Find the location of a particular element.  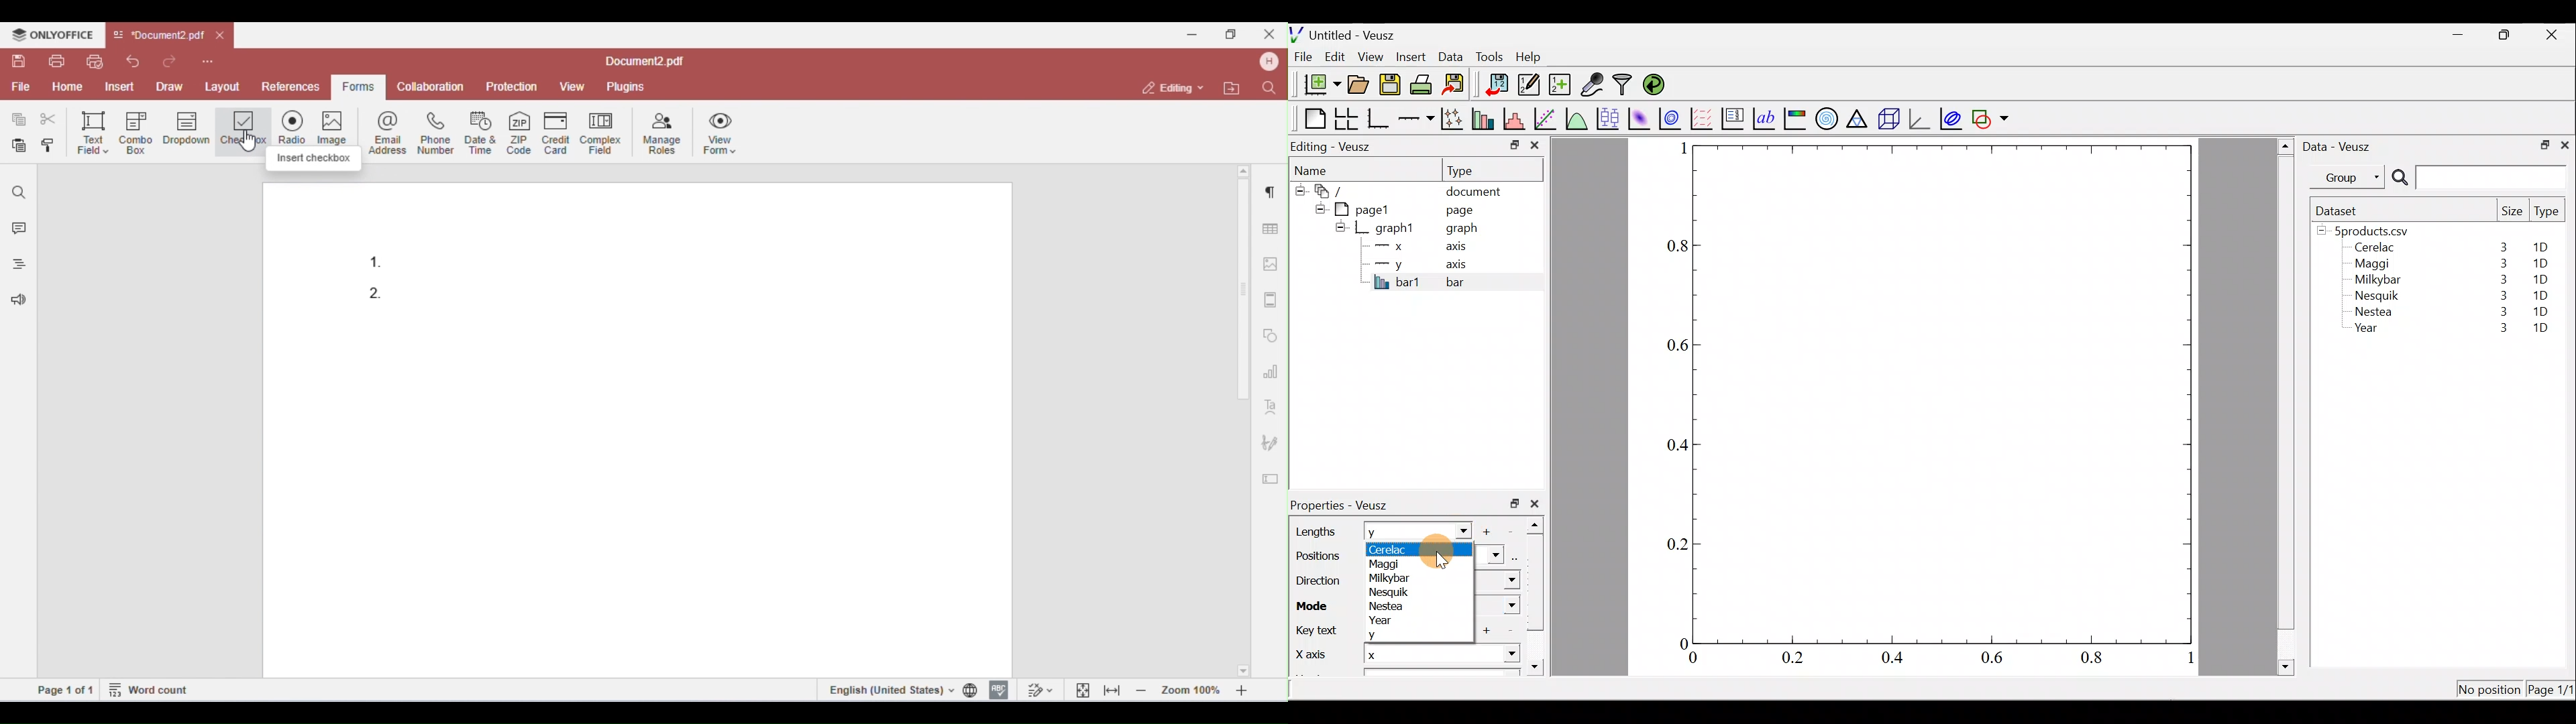

1D is located at coordinates (2537, 279).